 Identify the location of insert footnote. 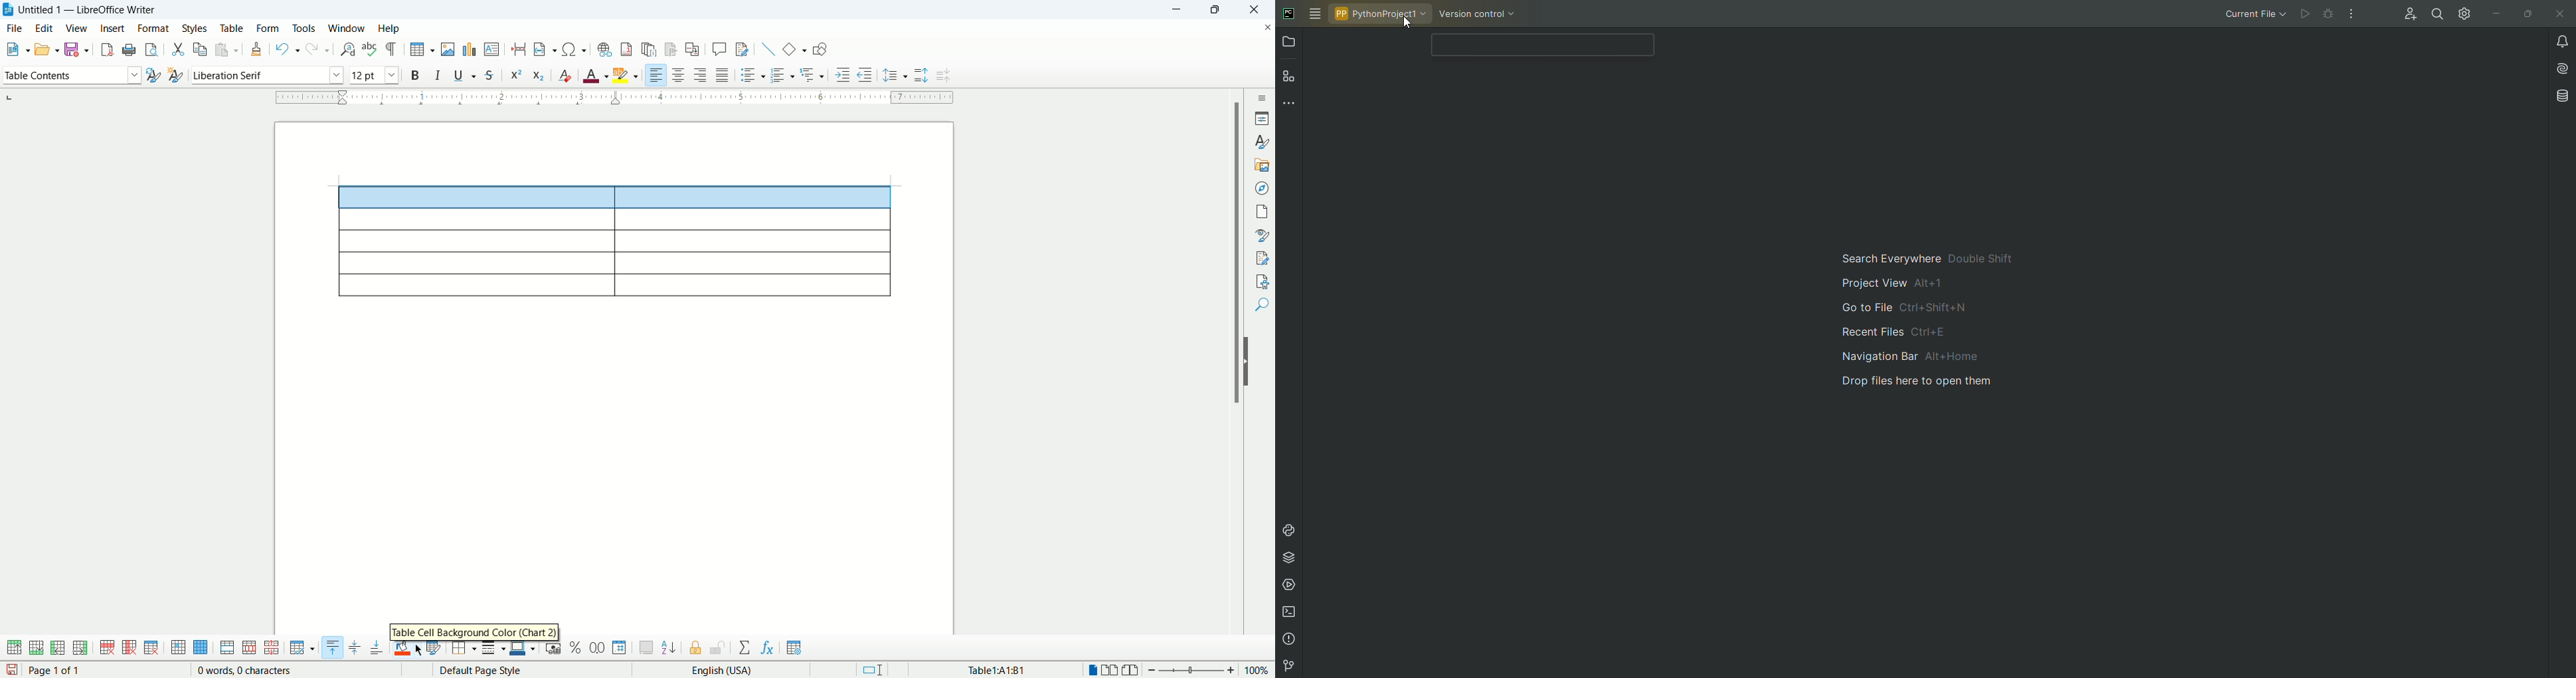
(629, 48).